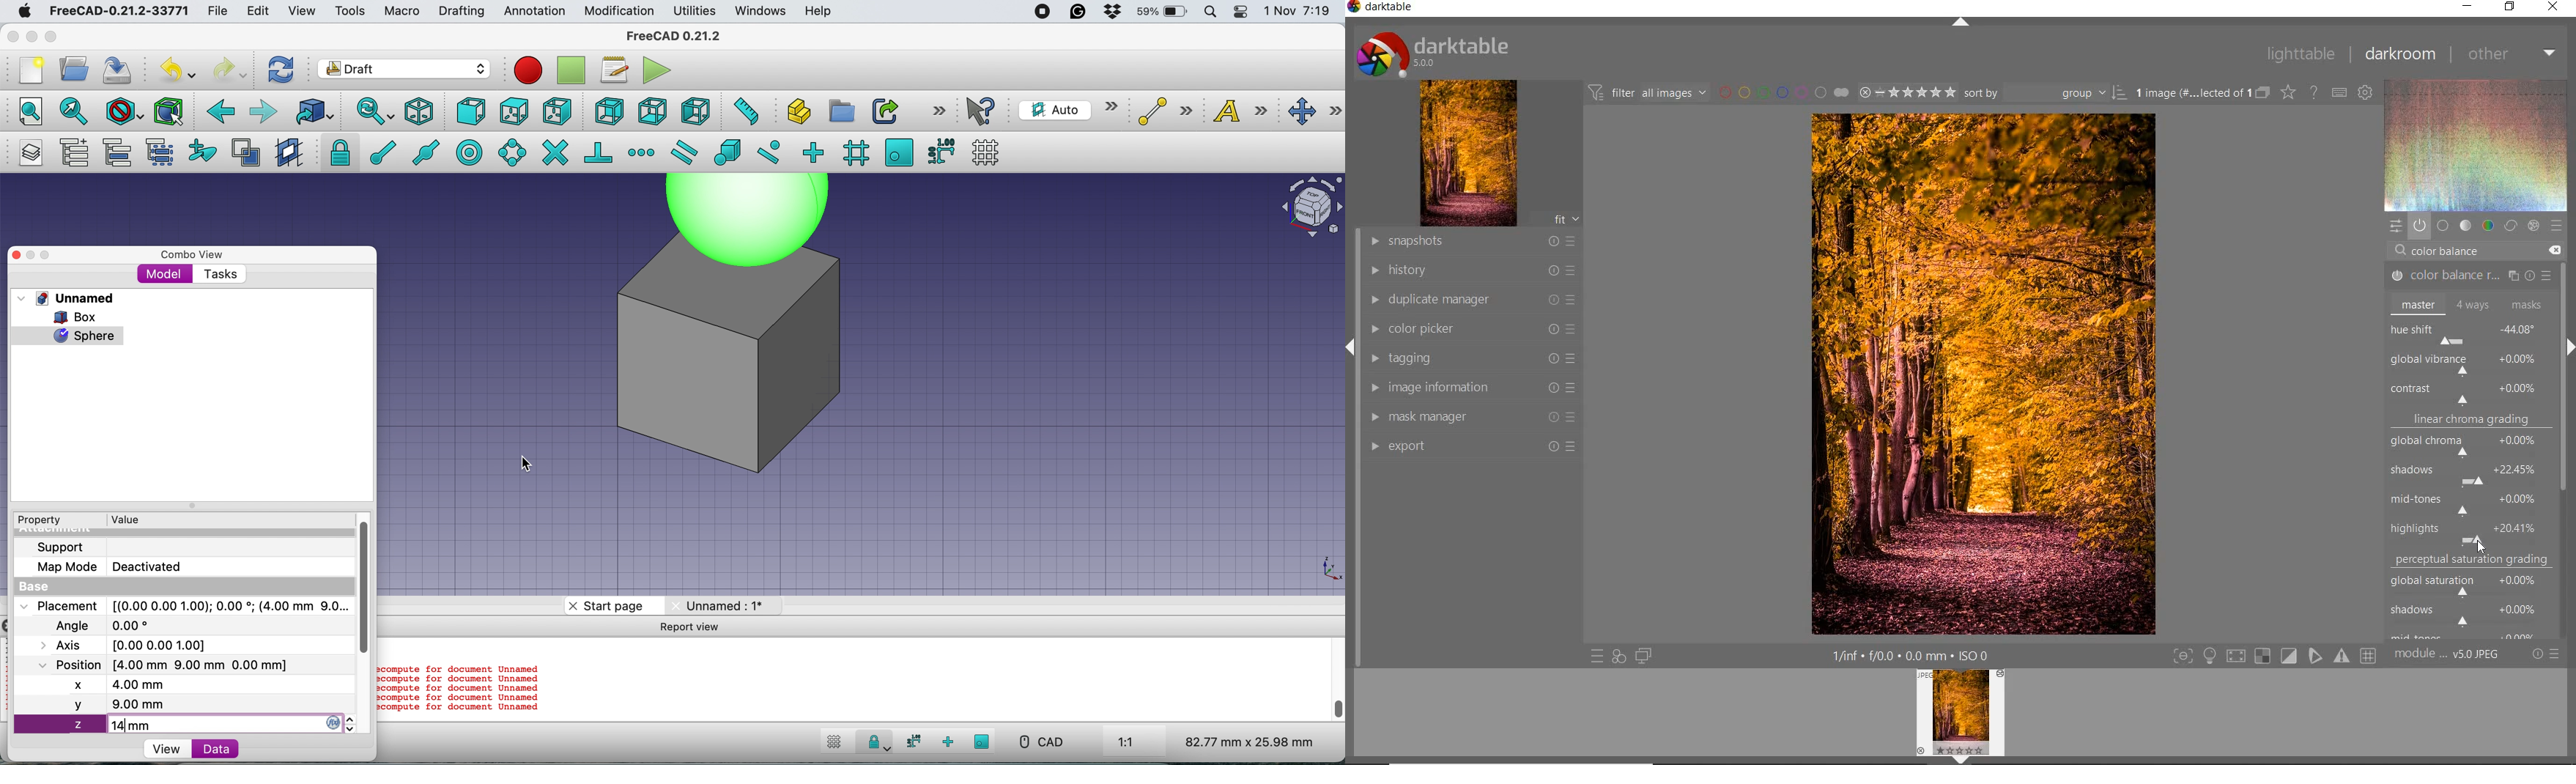 The width and height of the screenshot is (2576, 784). I want to click on move, so click(1316, 112).